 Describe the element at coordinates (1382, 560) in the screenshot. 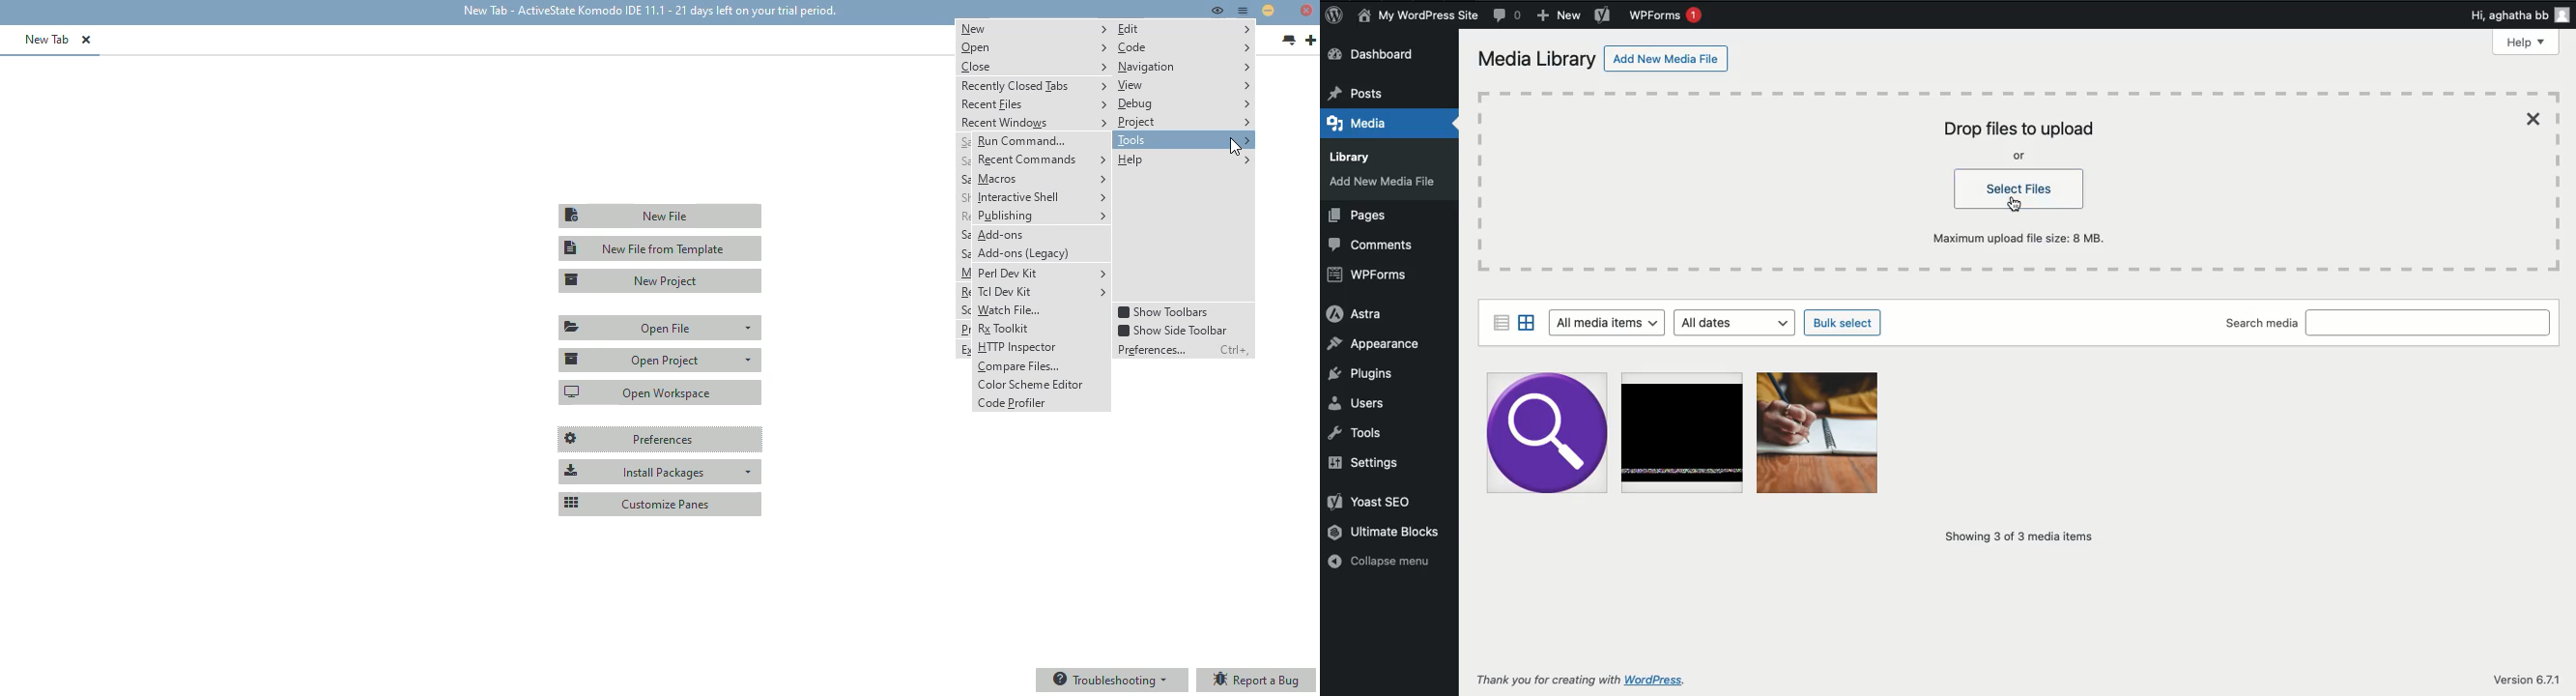

I see `Collapse menu` at that location.